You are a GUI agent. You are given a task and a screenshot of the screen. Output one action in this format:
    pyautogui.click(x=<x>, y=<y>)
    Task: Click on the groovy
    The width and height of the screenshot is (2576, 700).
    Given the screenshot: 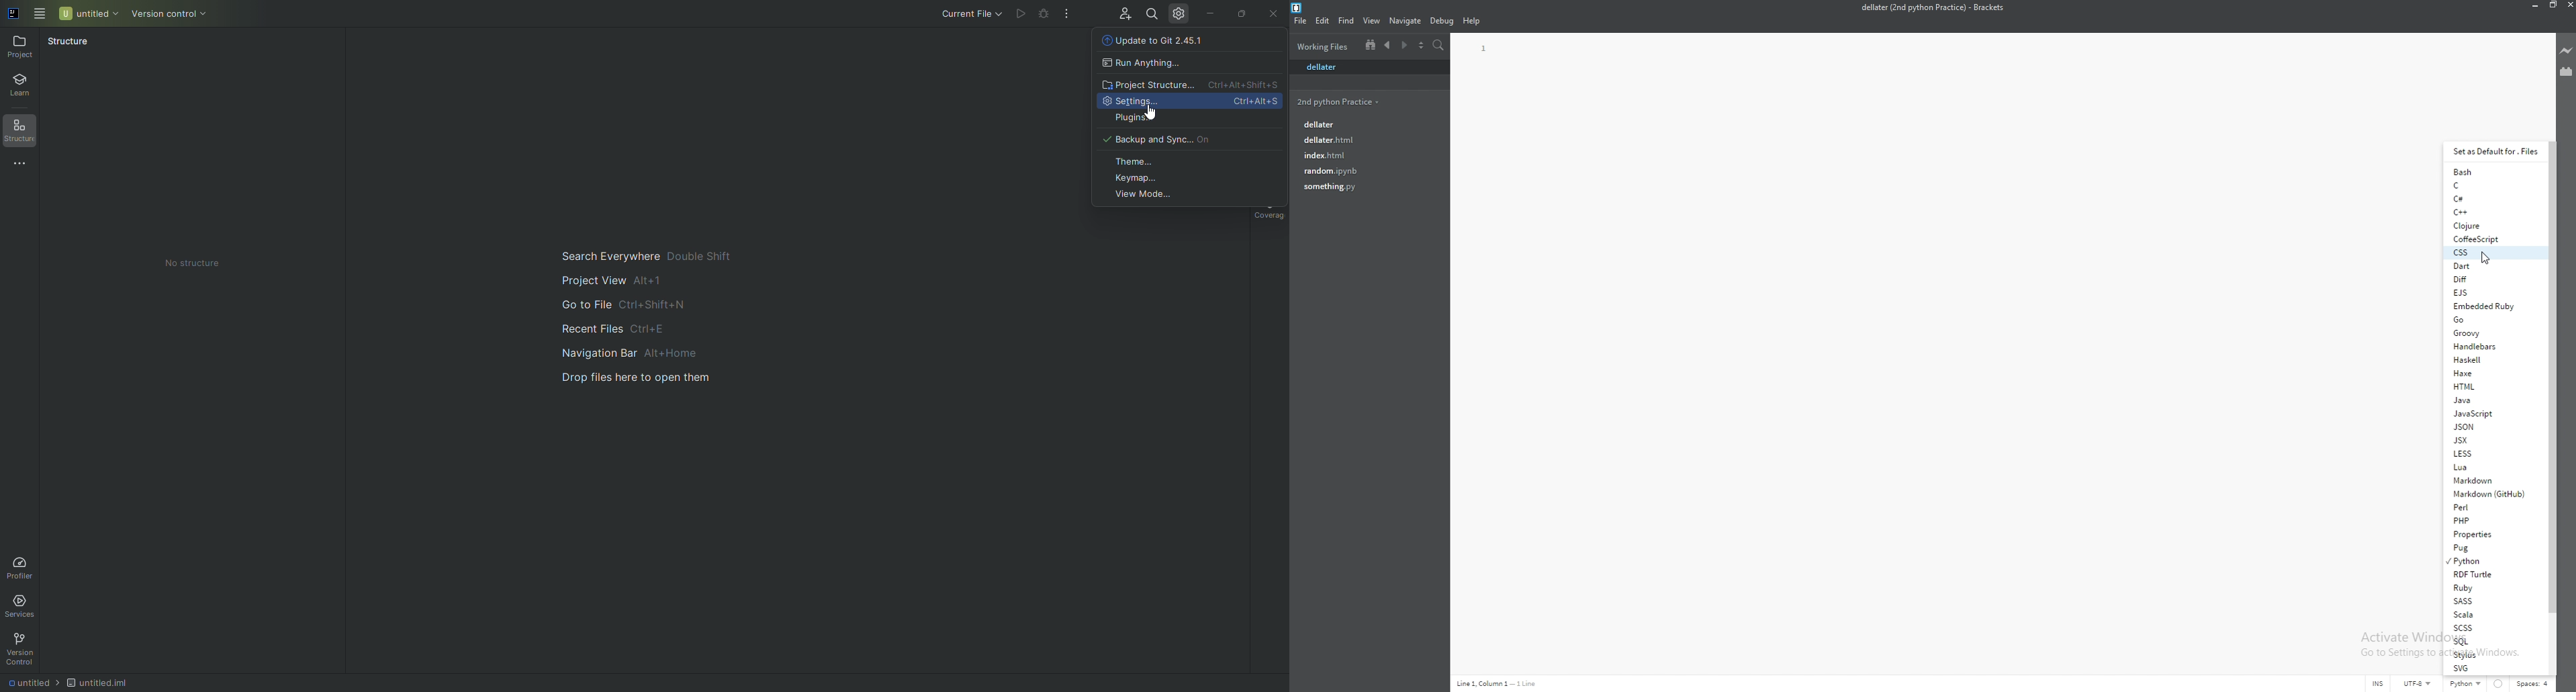 What is the action you would take?
    pyautogui.click(x=2492, y=332)
    